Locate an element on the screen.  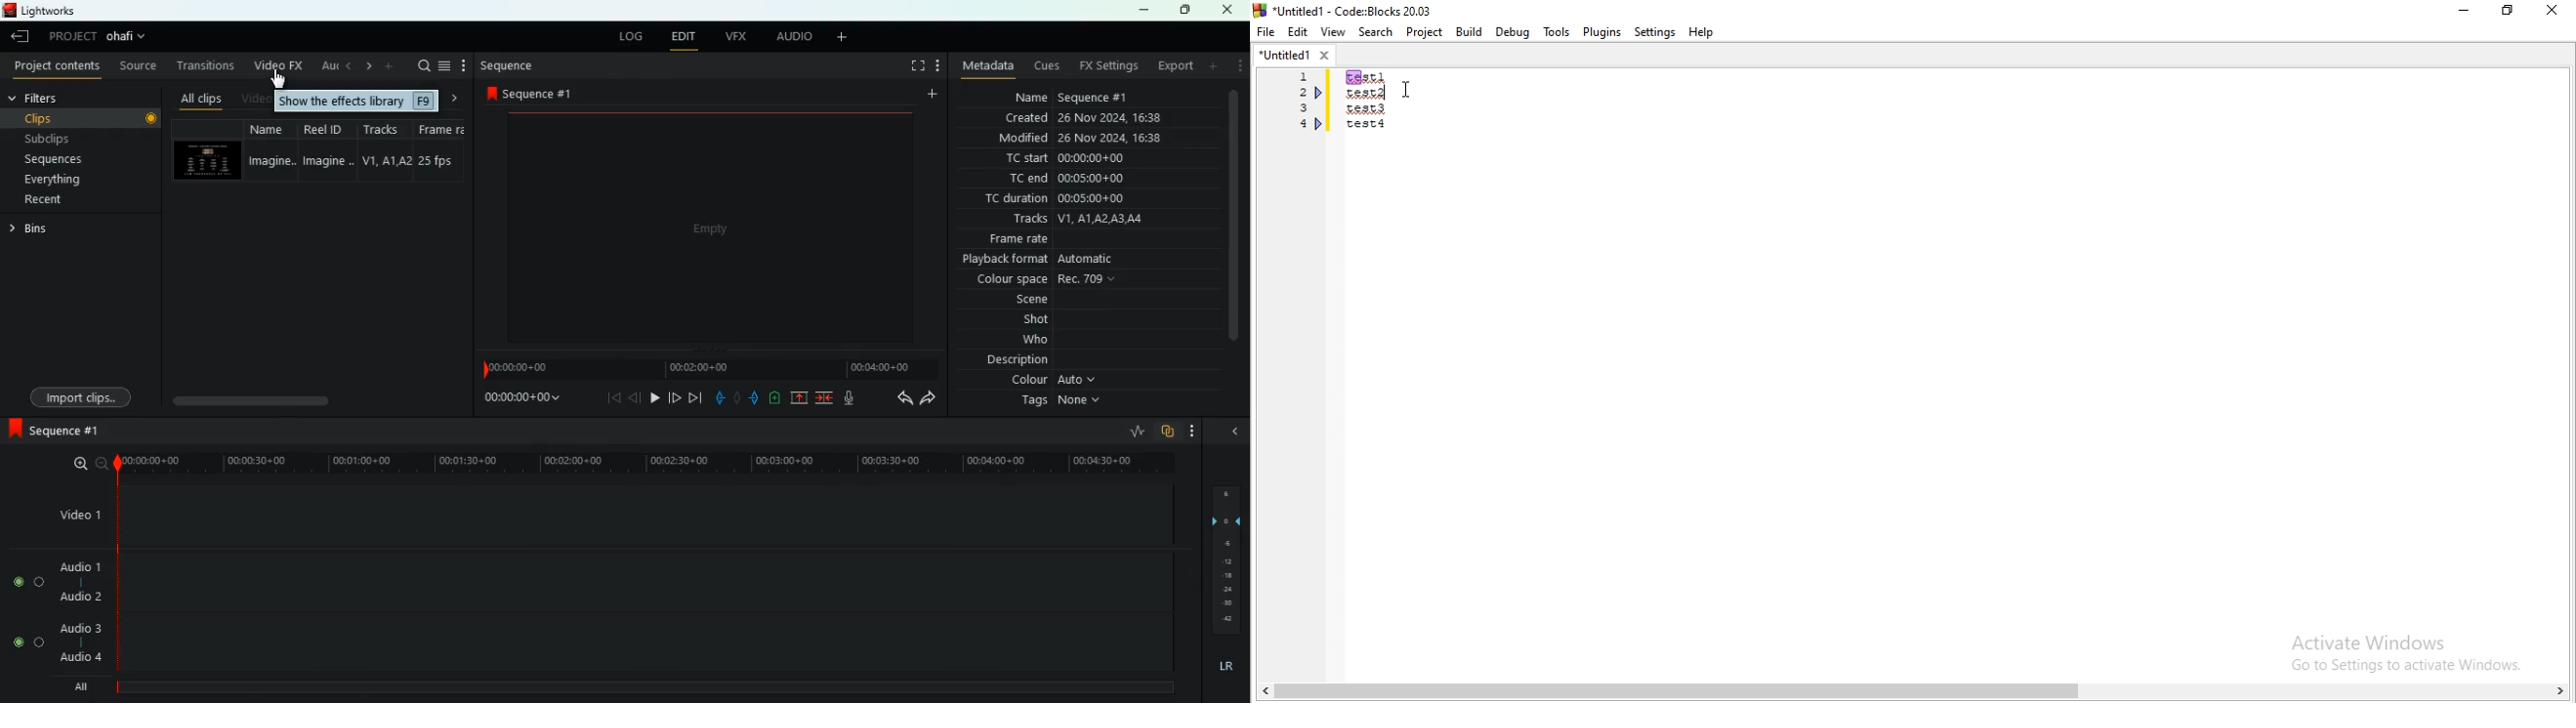
Project  is located at coordinates (1424, 32).